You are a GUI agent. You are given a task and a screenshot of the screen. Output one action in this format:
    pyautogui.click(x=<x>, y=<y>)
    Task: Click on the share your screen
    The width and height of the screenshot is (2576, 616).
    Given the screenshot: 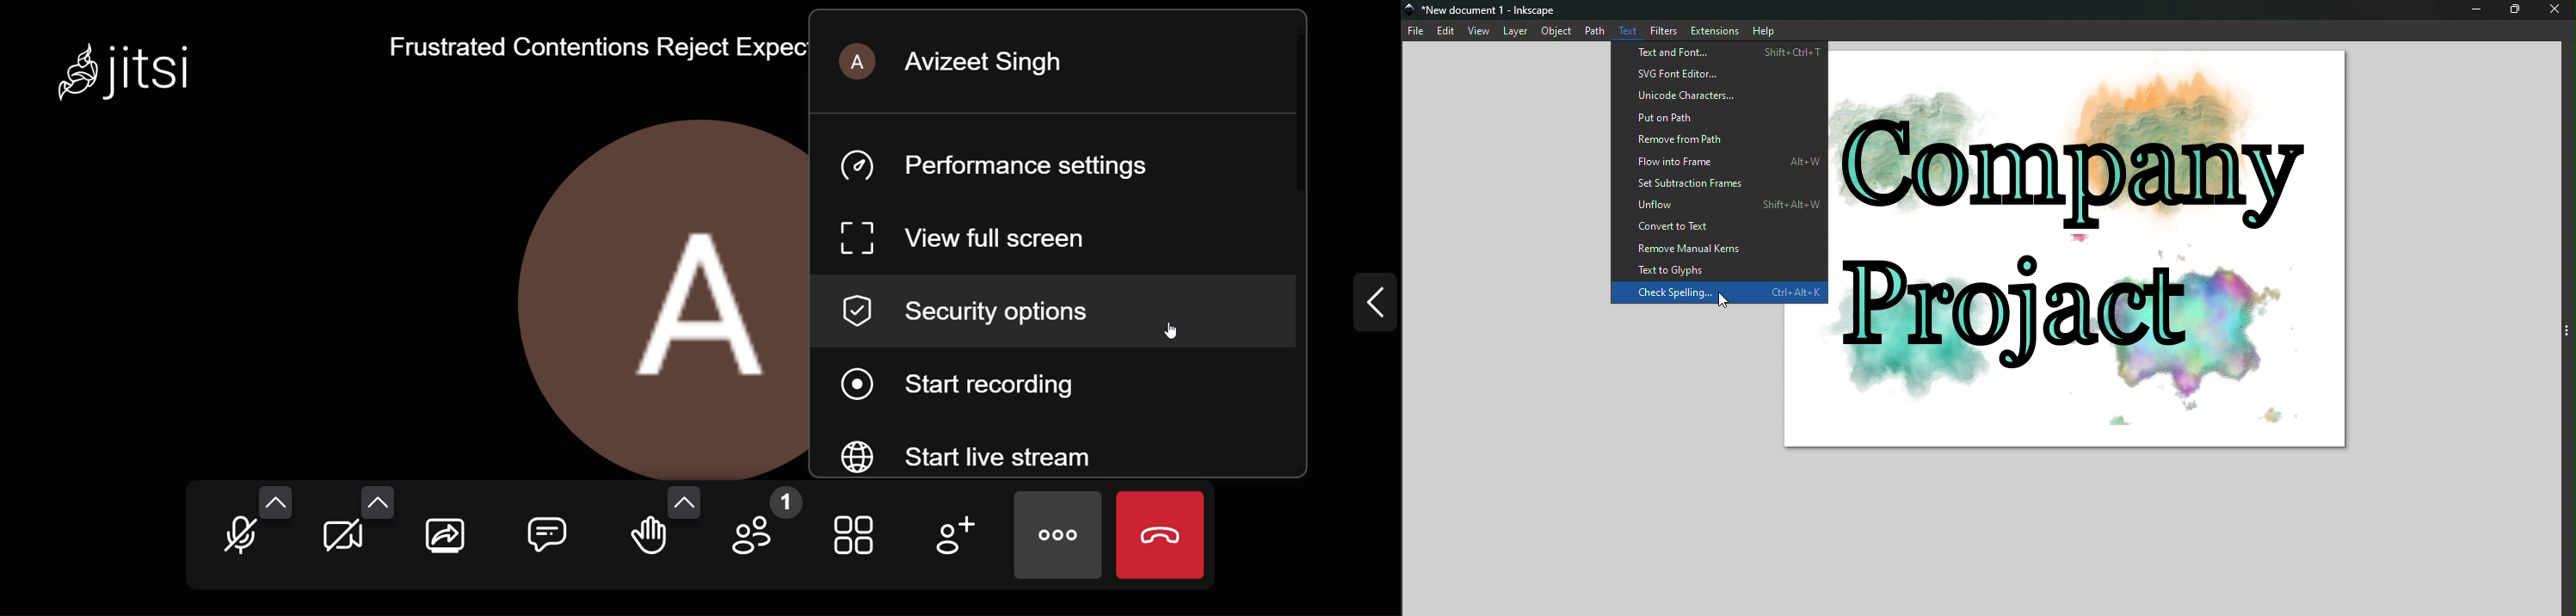 What is the action you would take?
    pyautogui.click(x=450, y=536)
    